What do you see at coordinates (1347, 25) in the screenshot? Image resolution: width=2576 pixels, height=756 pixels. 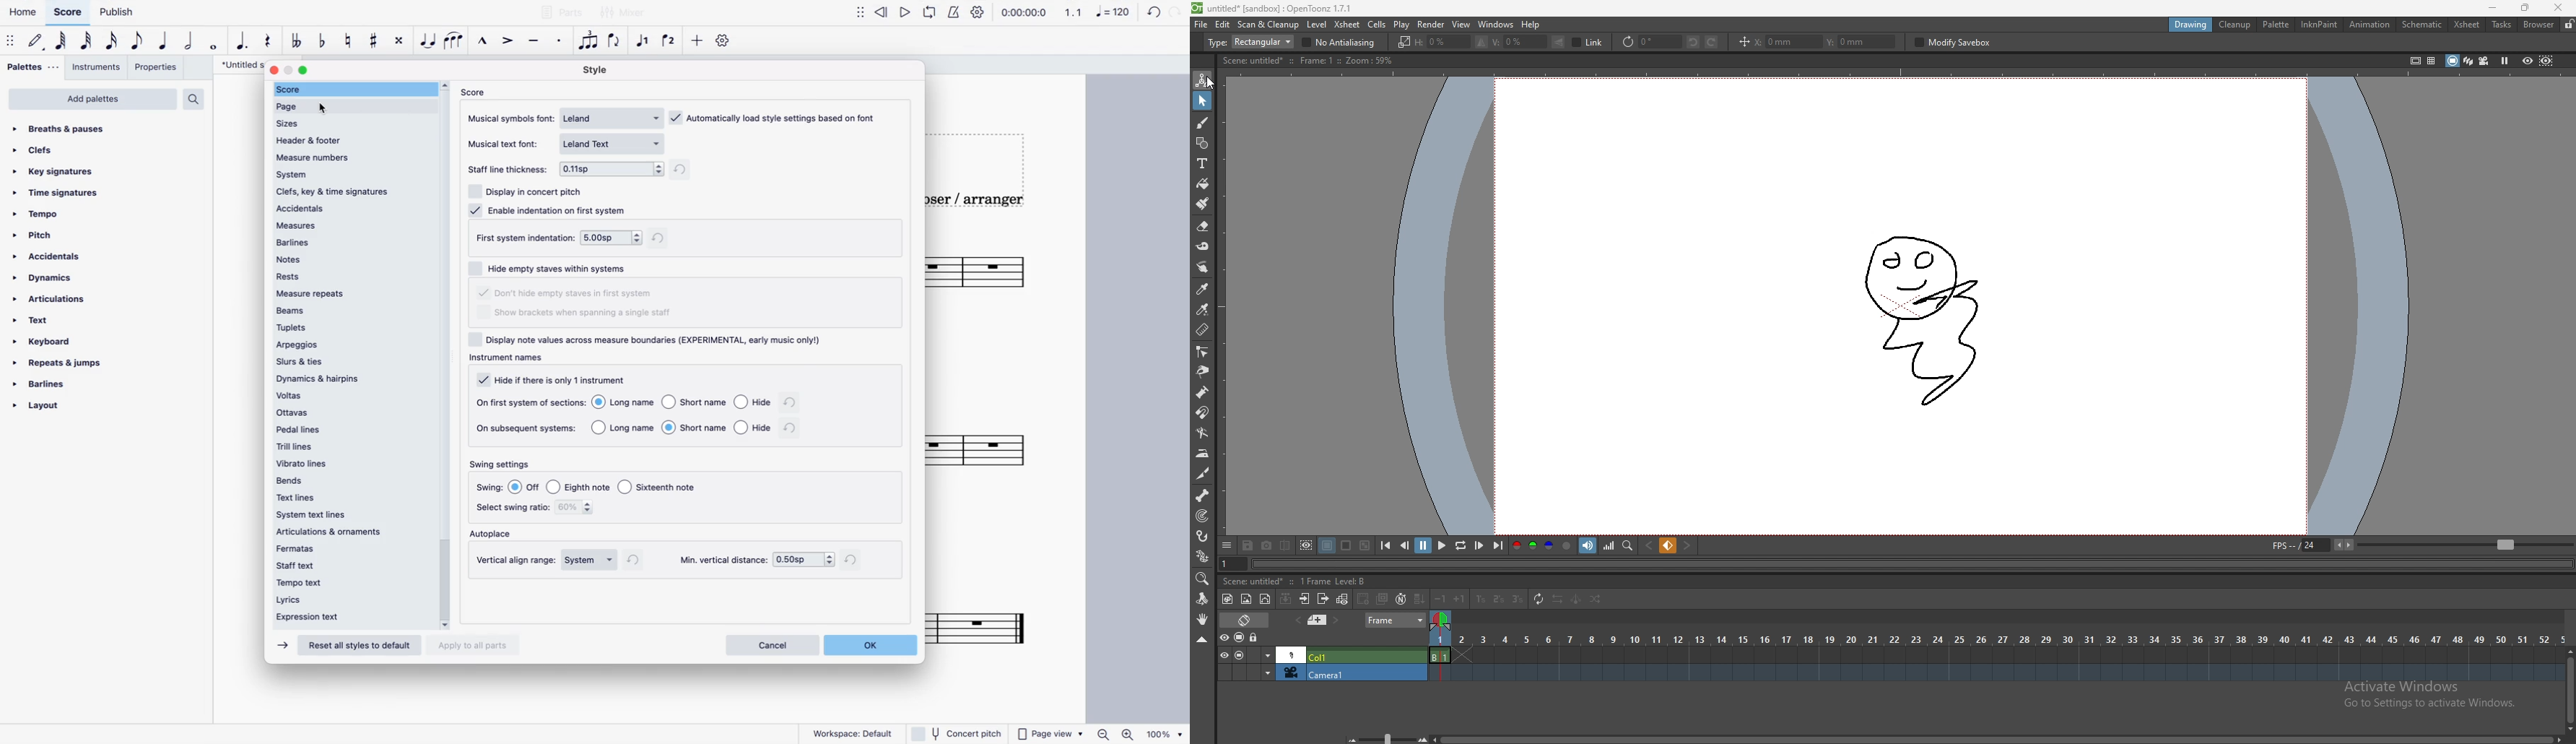 I see `xsheet` at bounding box center [1347, 25].